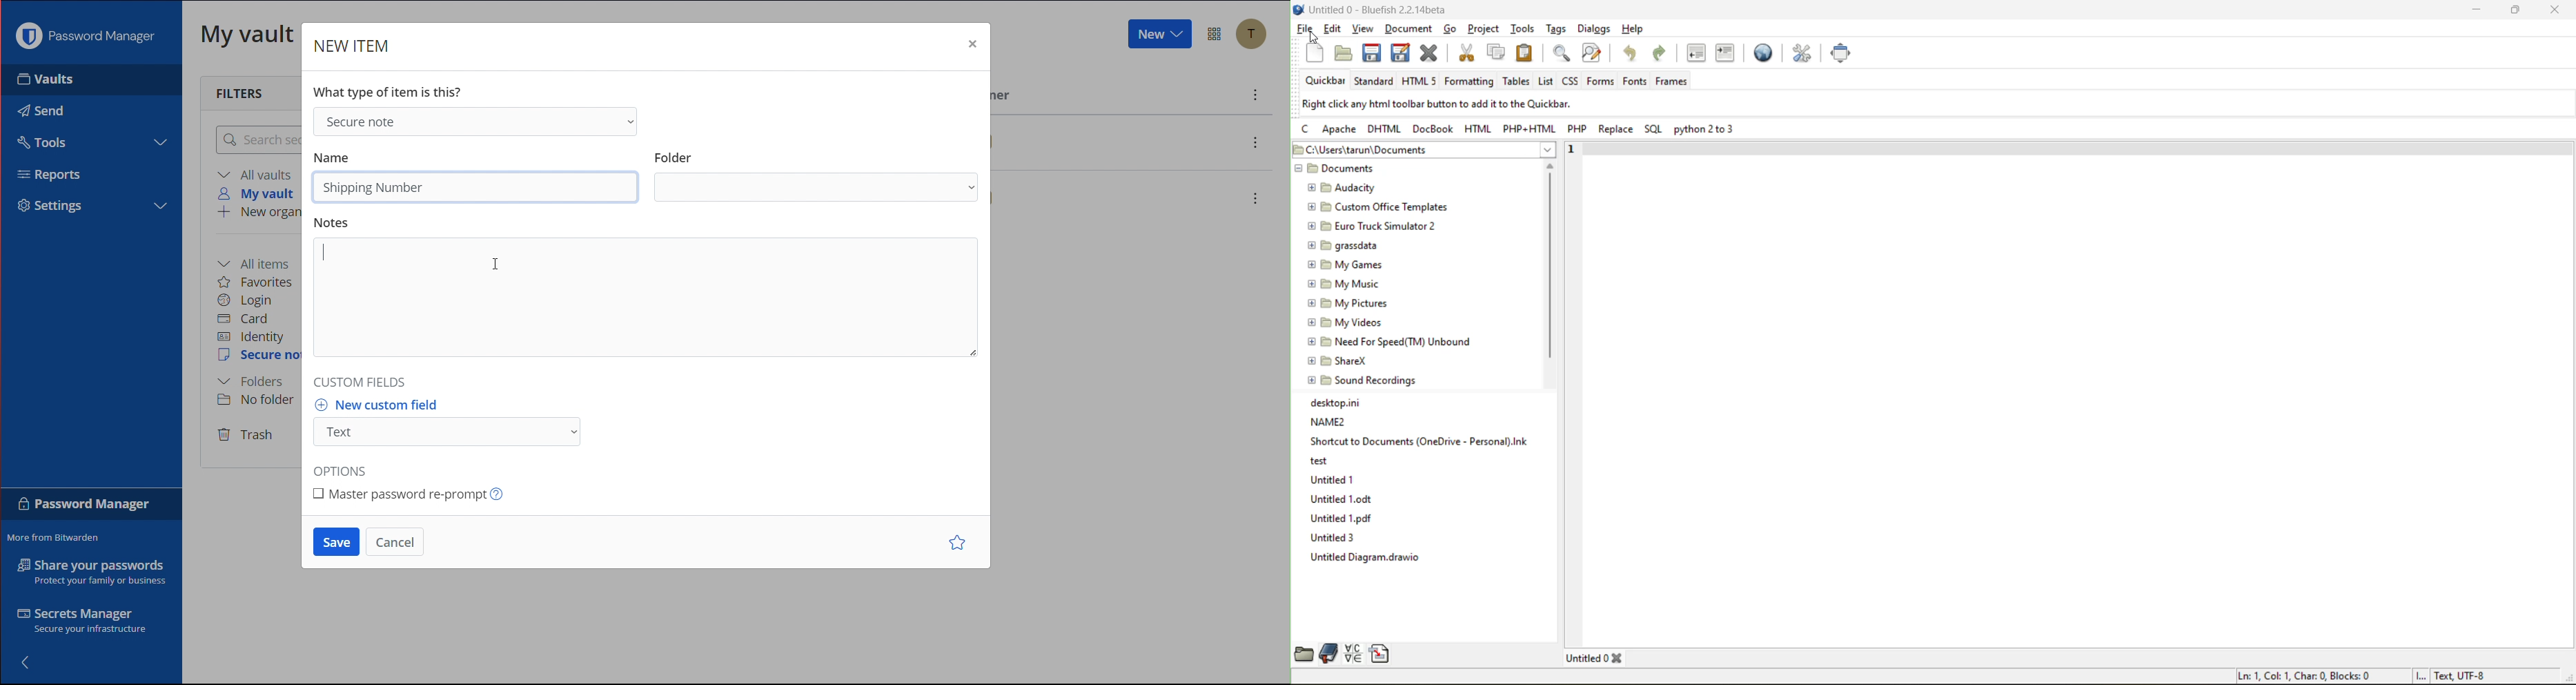  What do you see at coordinates (357, 46) in the screenshot?
I see `New Item` at bounding box center [357, 46].